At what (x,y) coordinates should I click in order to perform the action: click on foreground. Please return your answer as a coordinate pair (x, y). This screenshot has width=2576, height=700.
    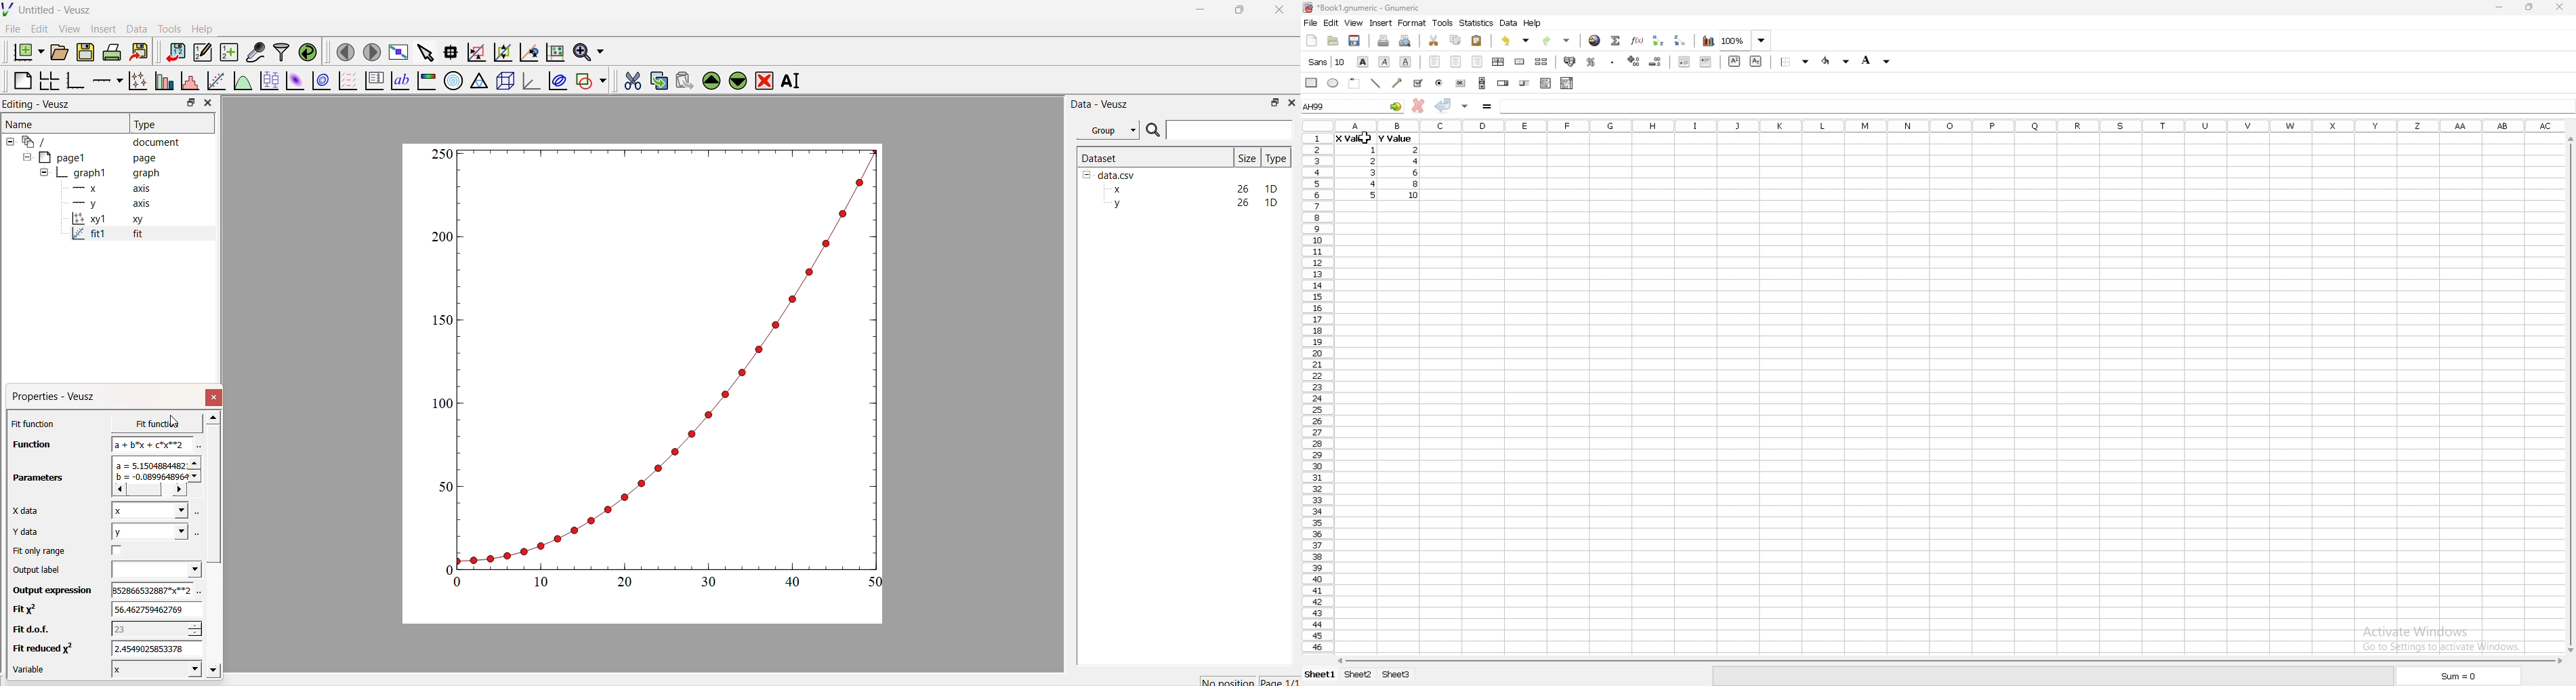
    Looking at the image, I should click on (1837, 60).